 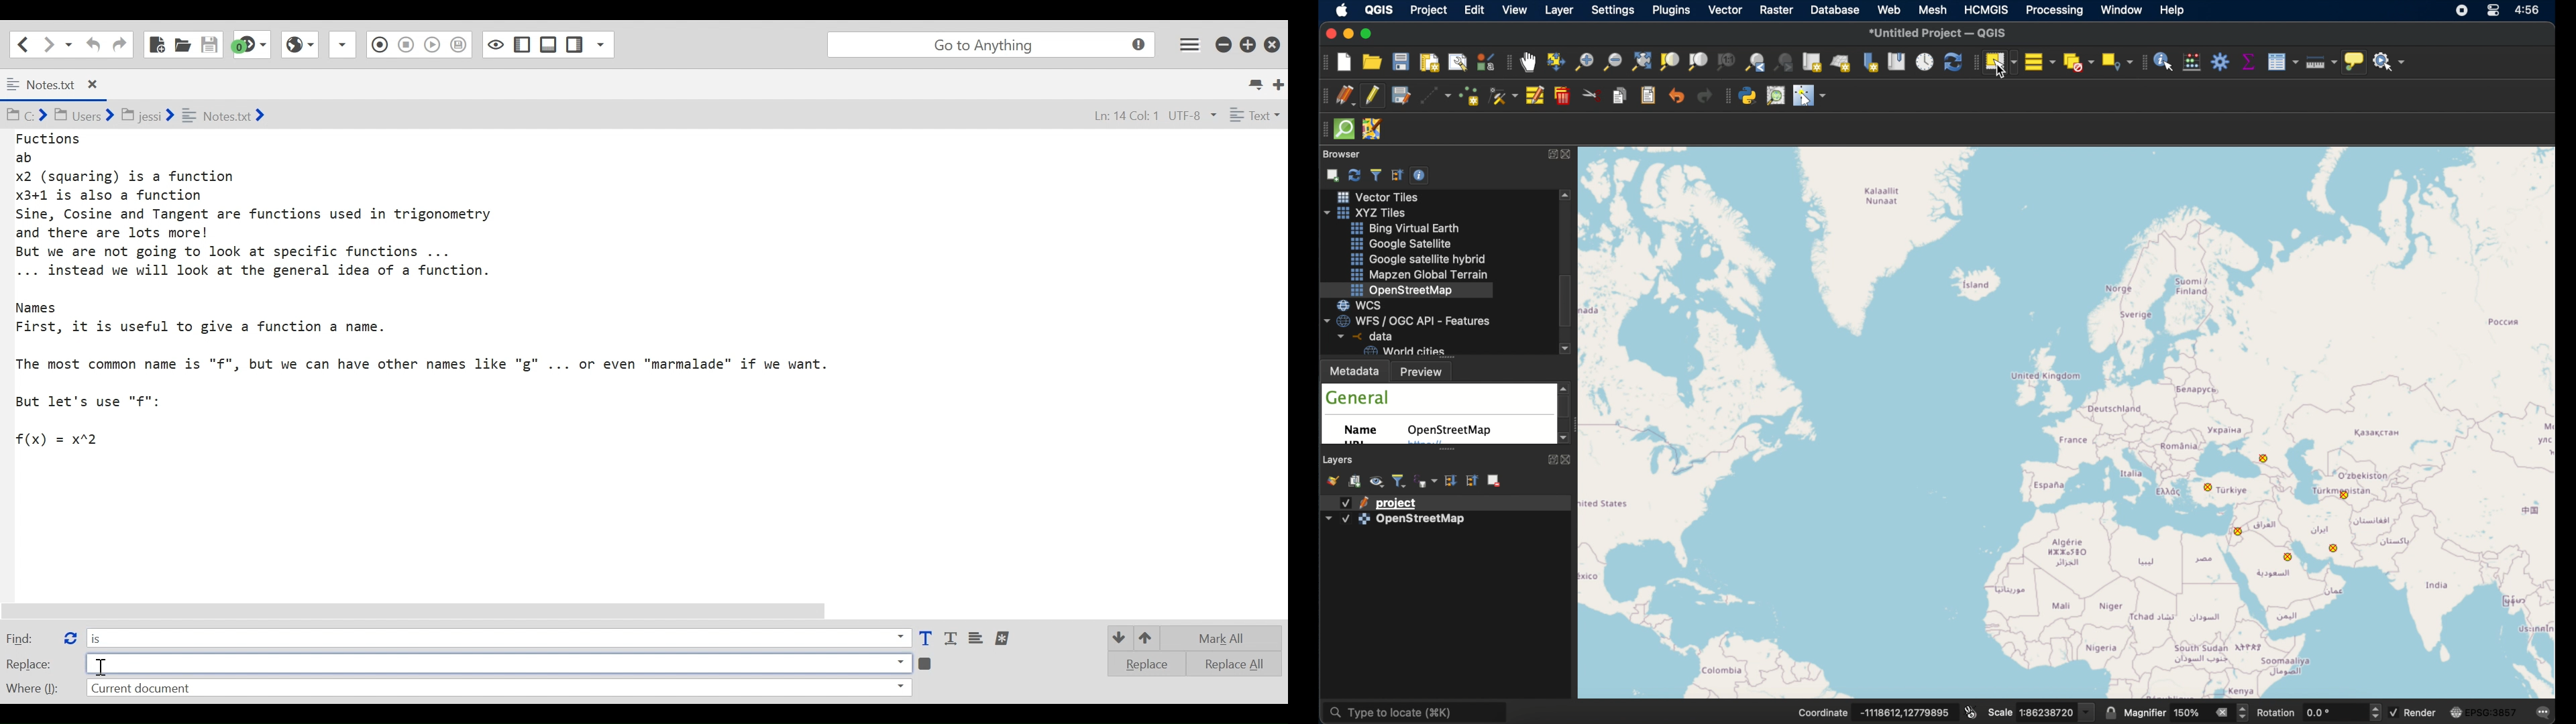 What do you see at coordinates (1777, 9) in the screenshot?
I see `raster` at bounding box center [1777, 9].